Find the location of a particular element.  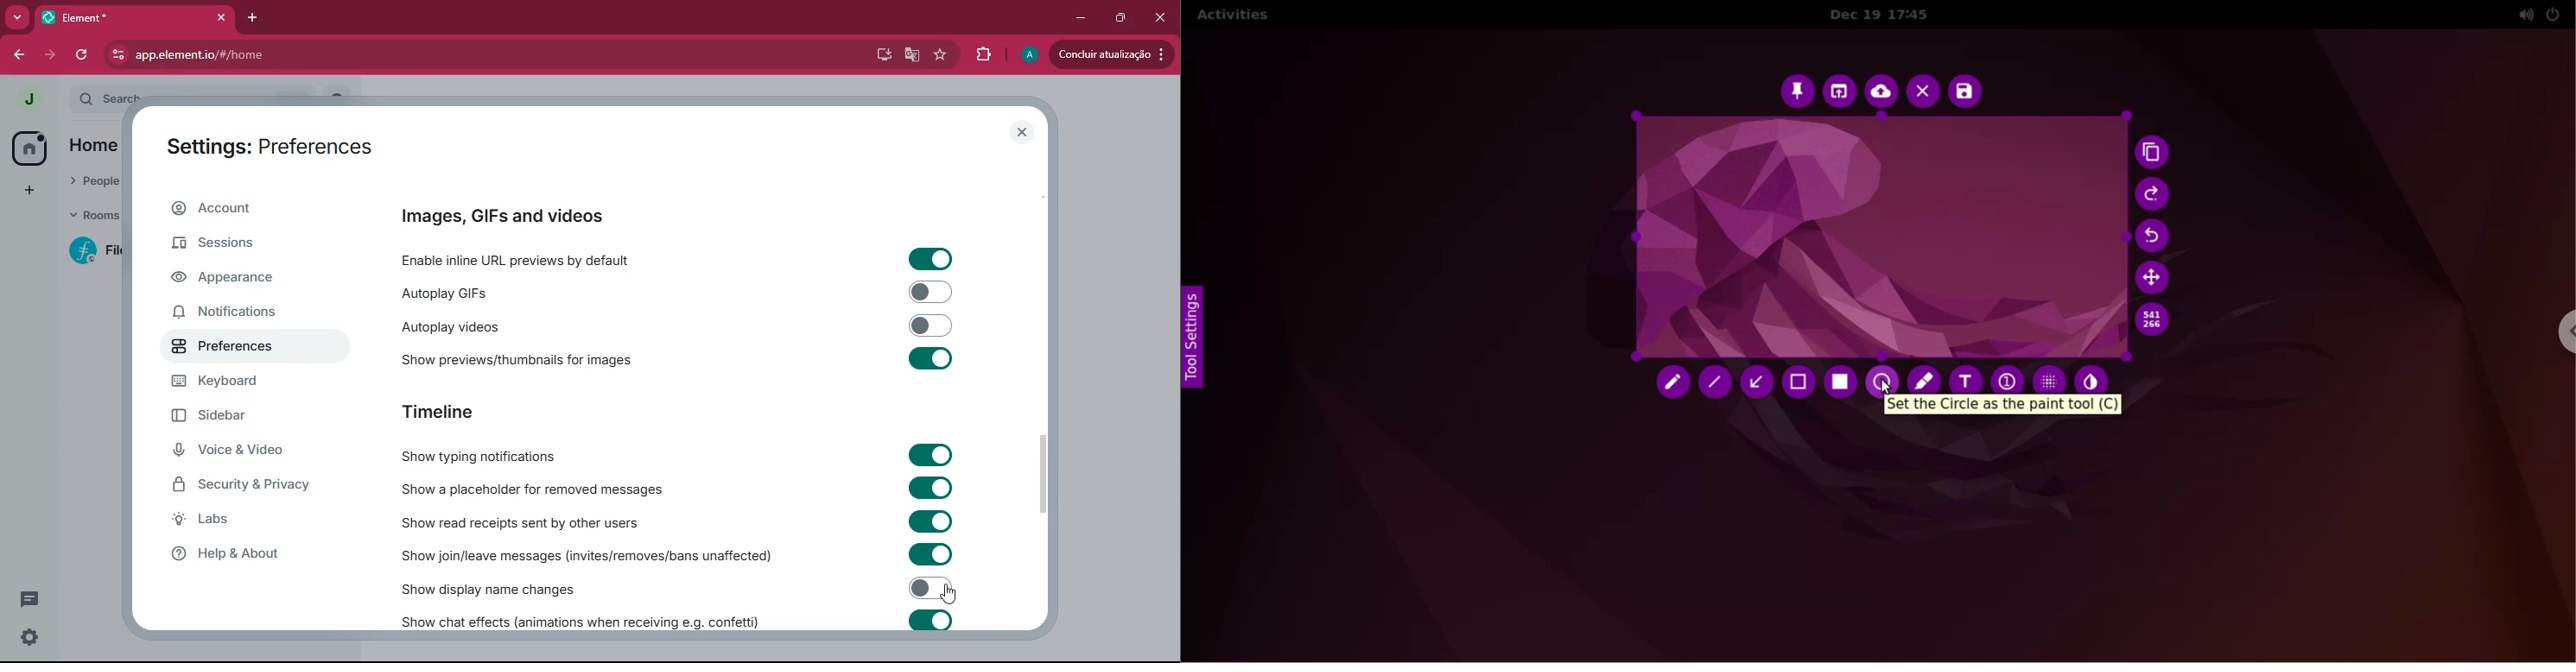

appearance is located at coordinates (238, 279).